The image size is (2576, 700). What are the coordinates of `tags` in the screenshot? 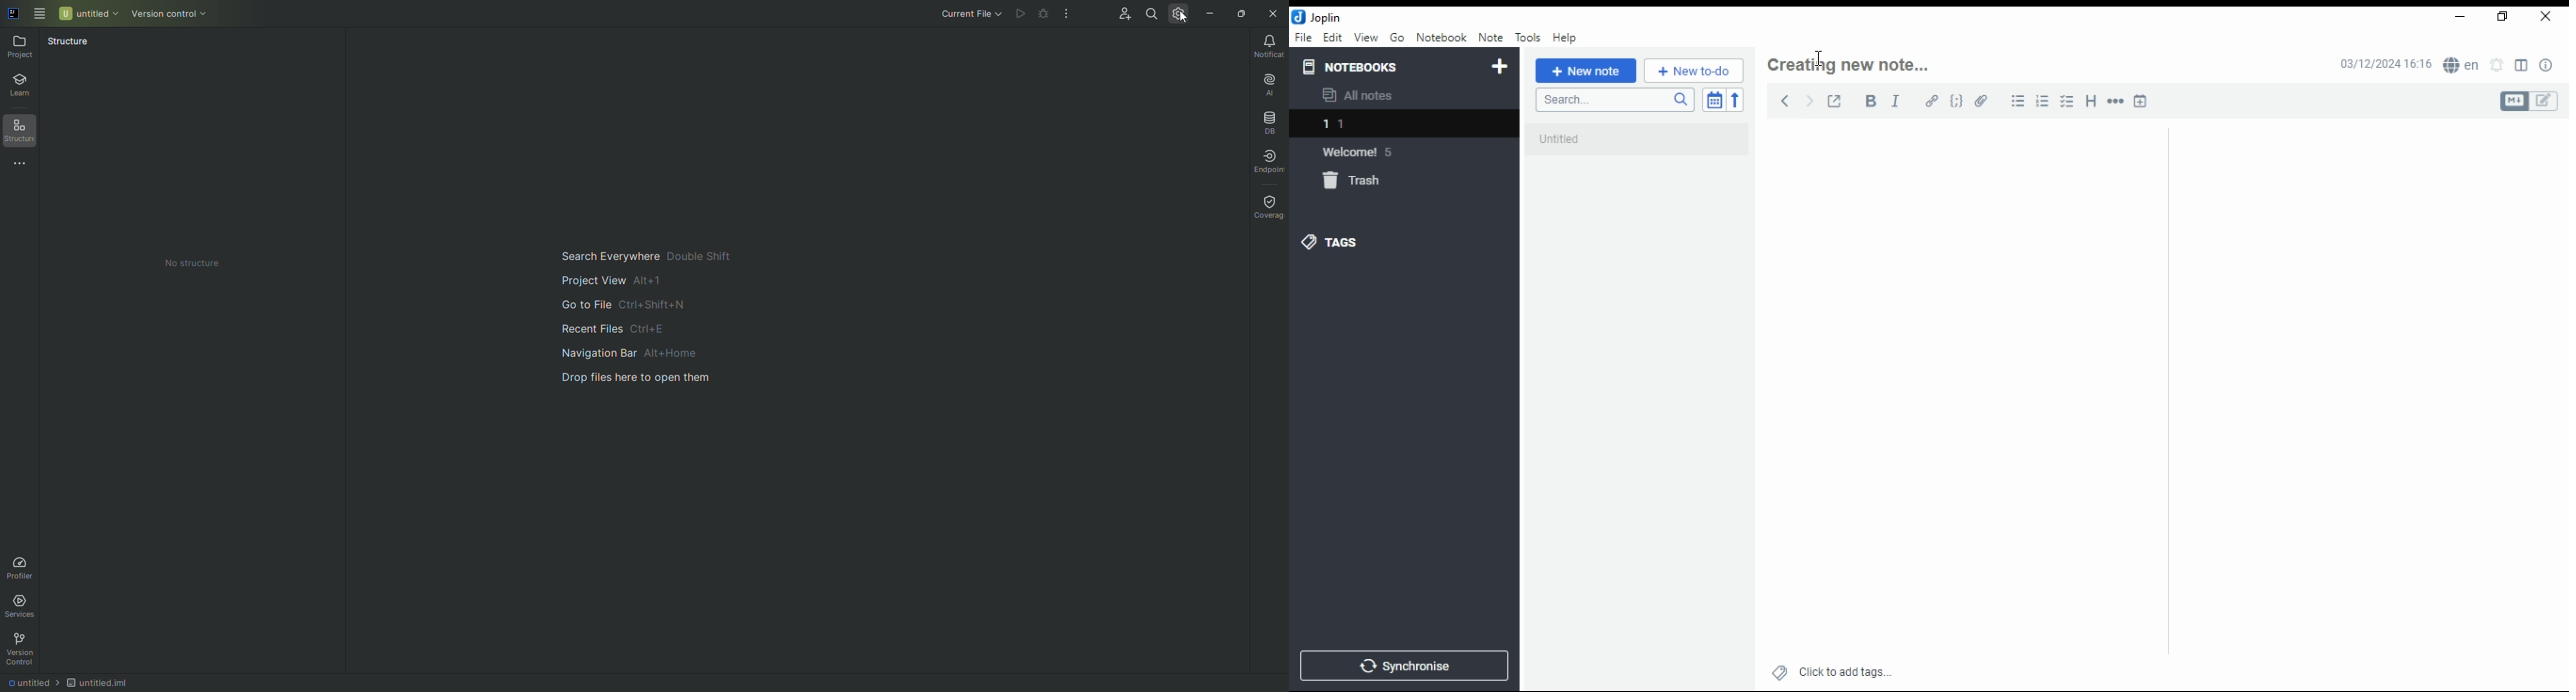 It's located at (1330, 241).